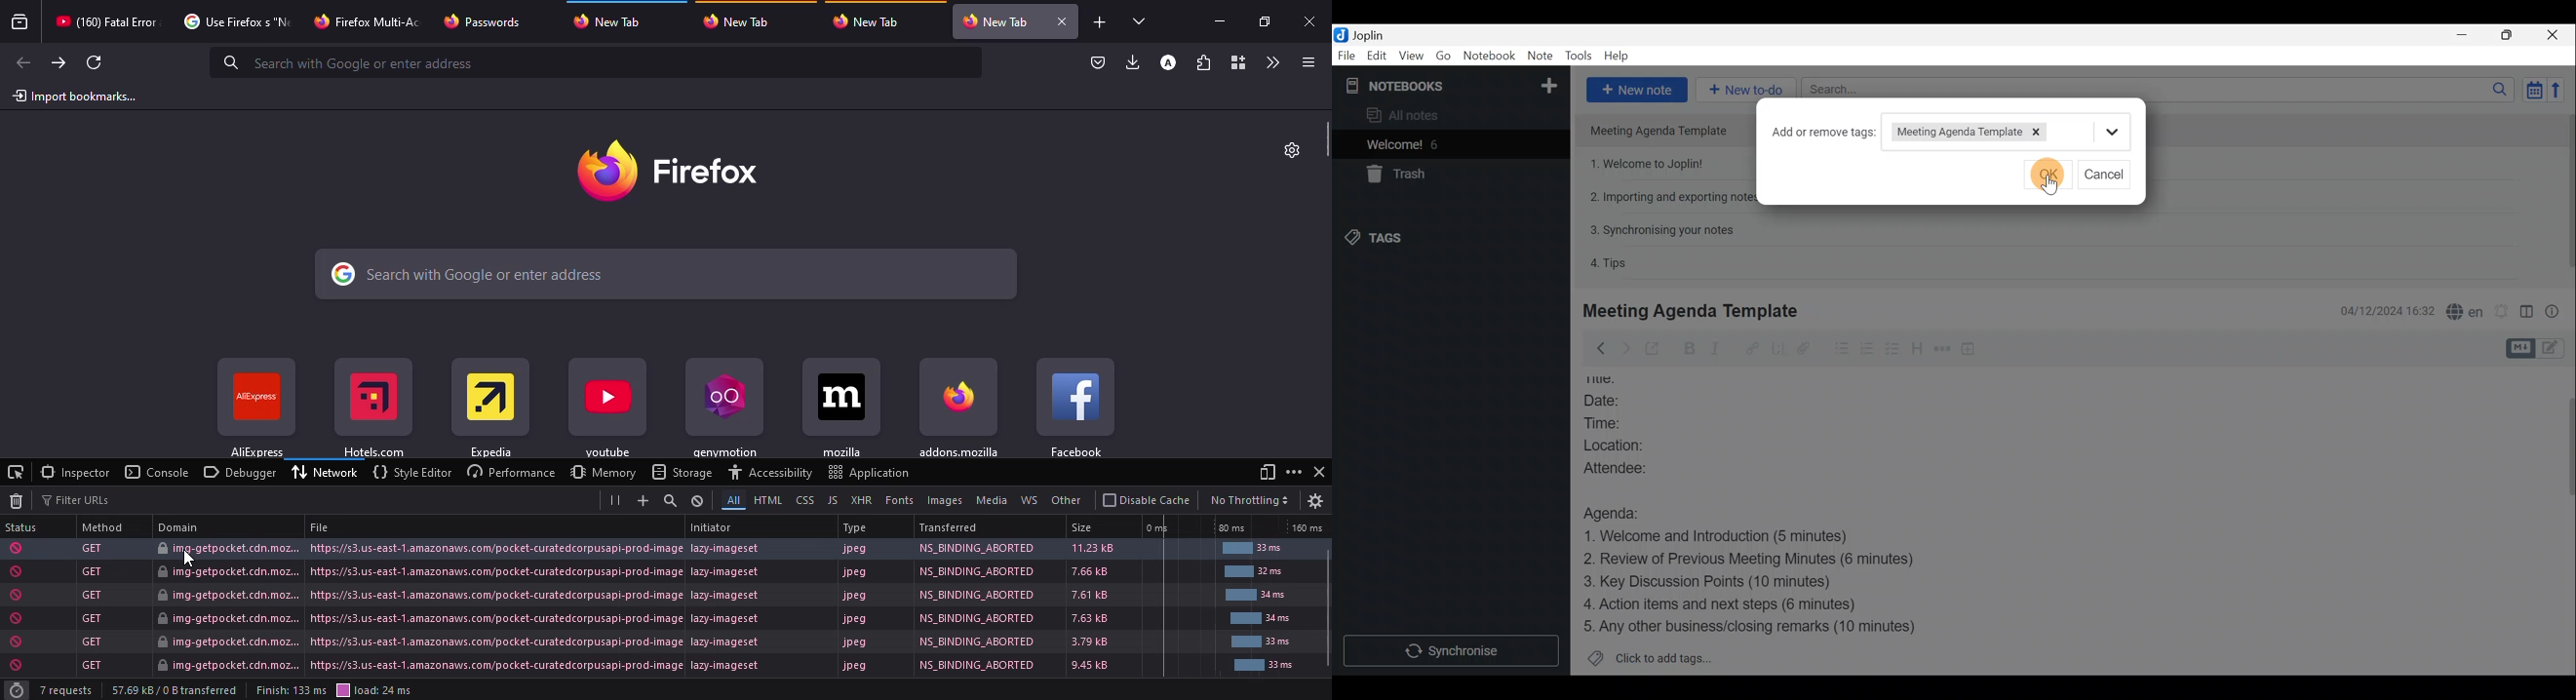 This screenshot has width=2576, height=700. Describe the element at coordinates (2508, 36) in the screenshot. I see `Maximise` at that location.